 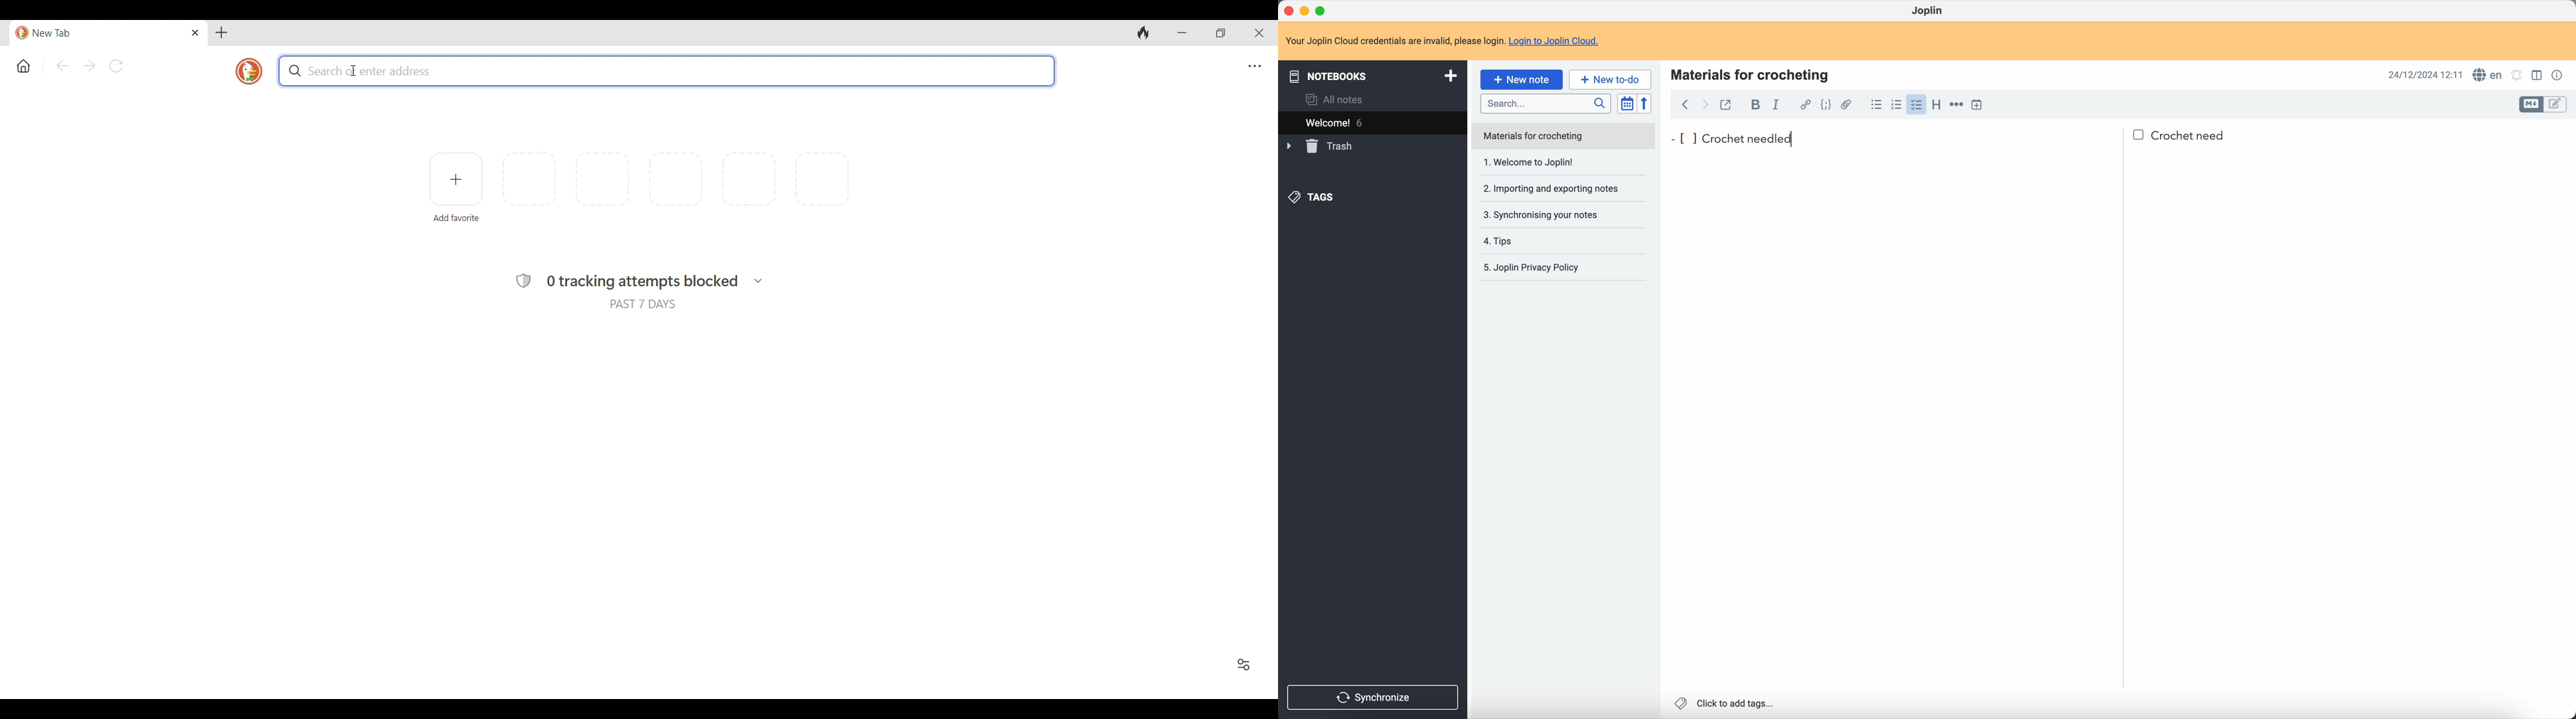 I want to click on click on new note, so click(x=1522, y=79).